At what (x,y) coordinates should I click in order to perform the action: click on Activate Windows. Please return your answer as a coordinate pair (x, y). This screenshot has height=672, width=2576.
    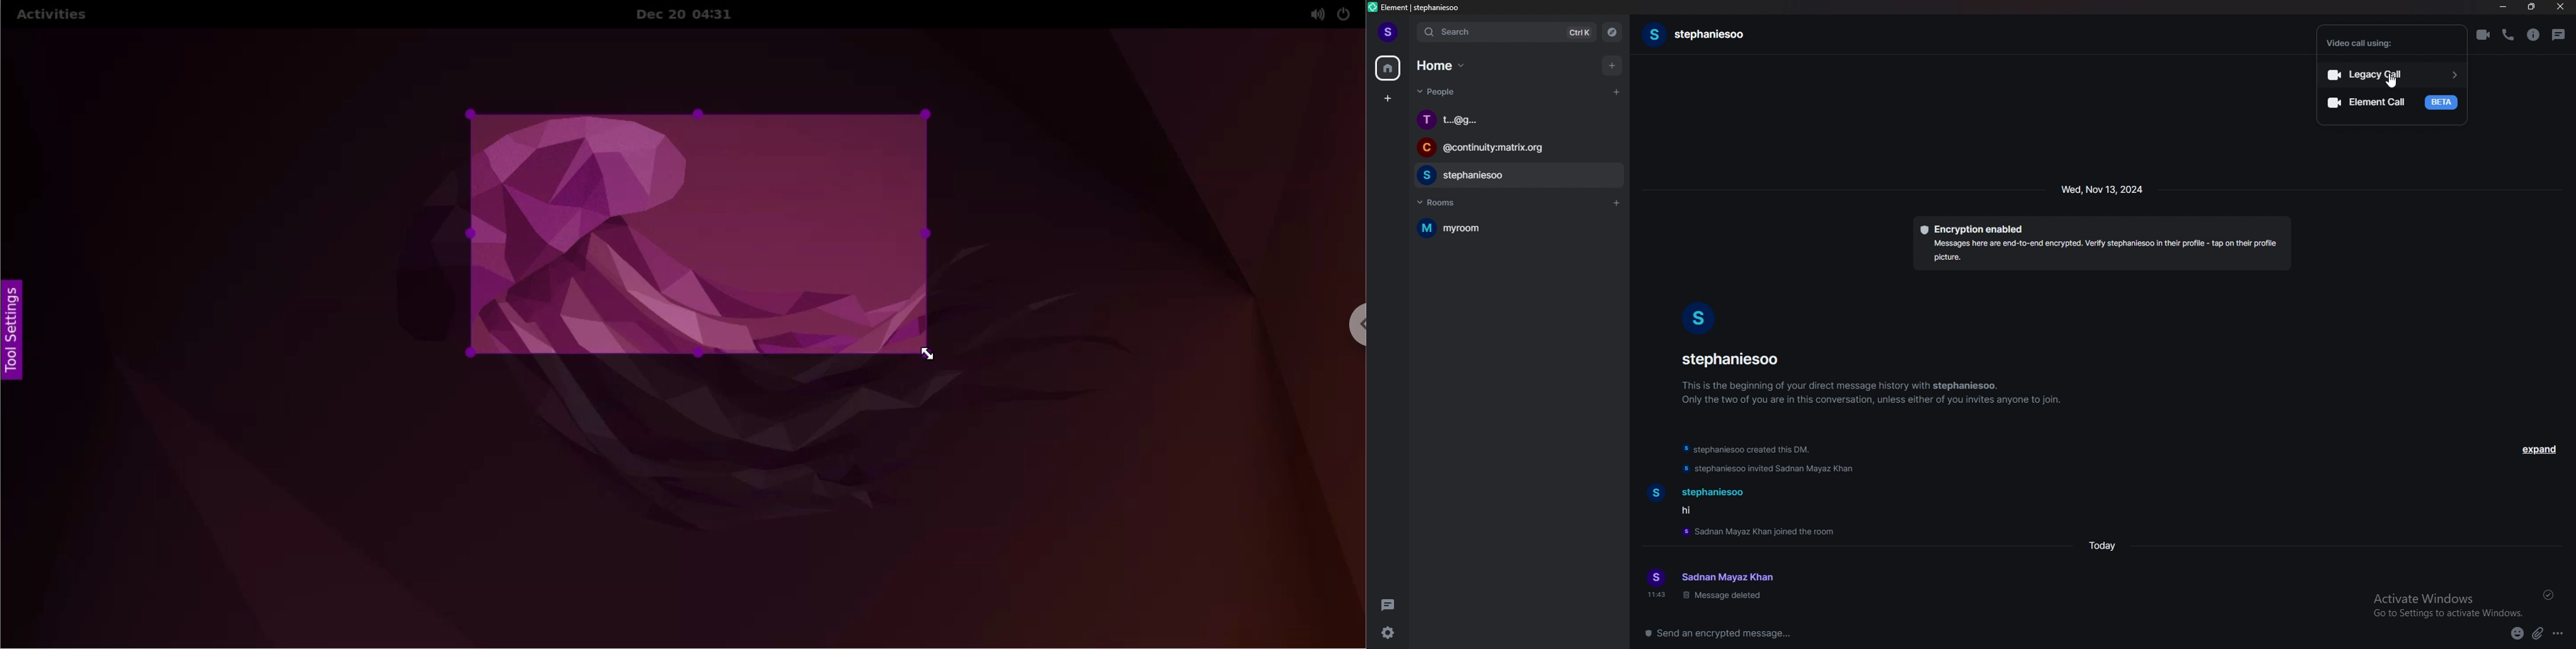
    Looking at the image, I should click on (2443, 601).